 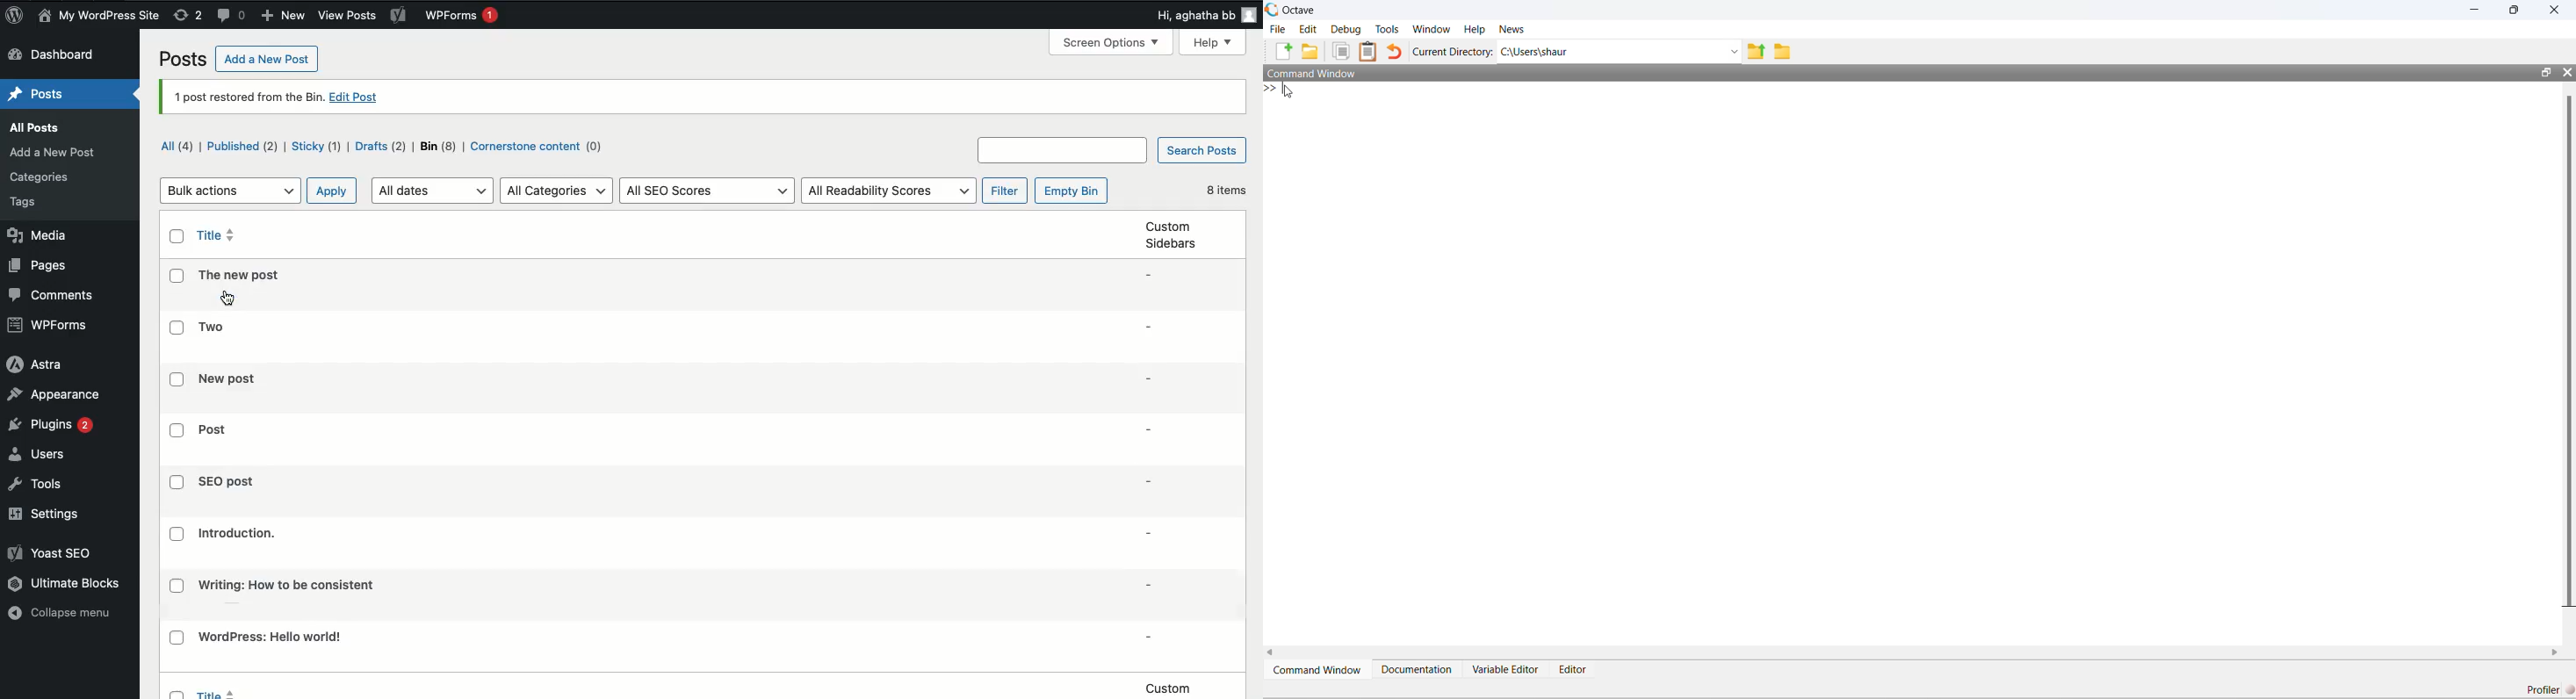 What do you see at coordinates (178, 377) in the screenshot?
I see `Checkbox` at bounding box center [178, 377].